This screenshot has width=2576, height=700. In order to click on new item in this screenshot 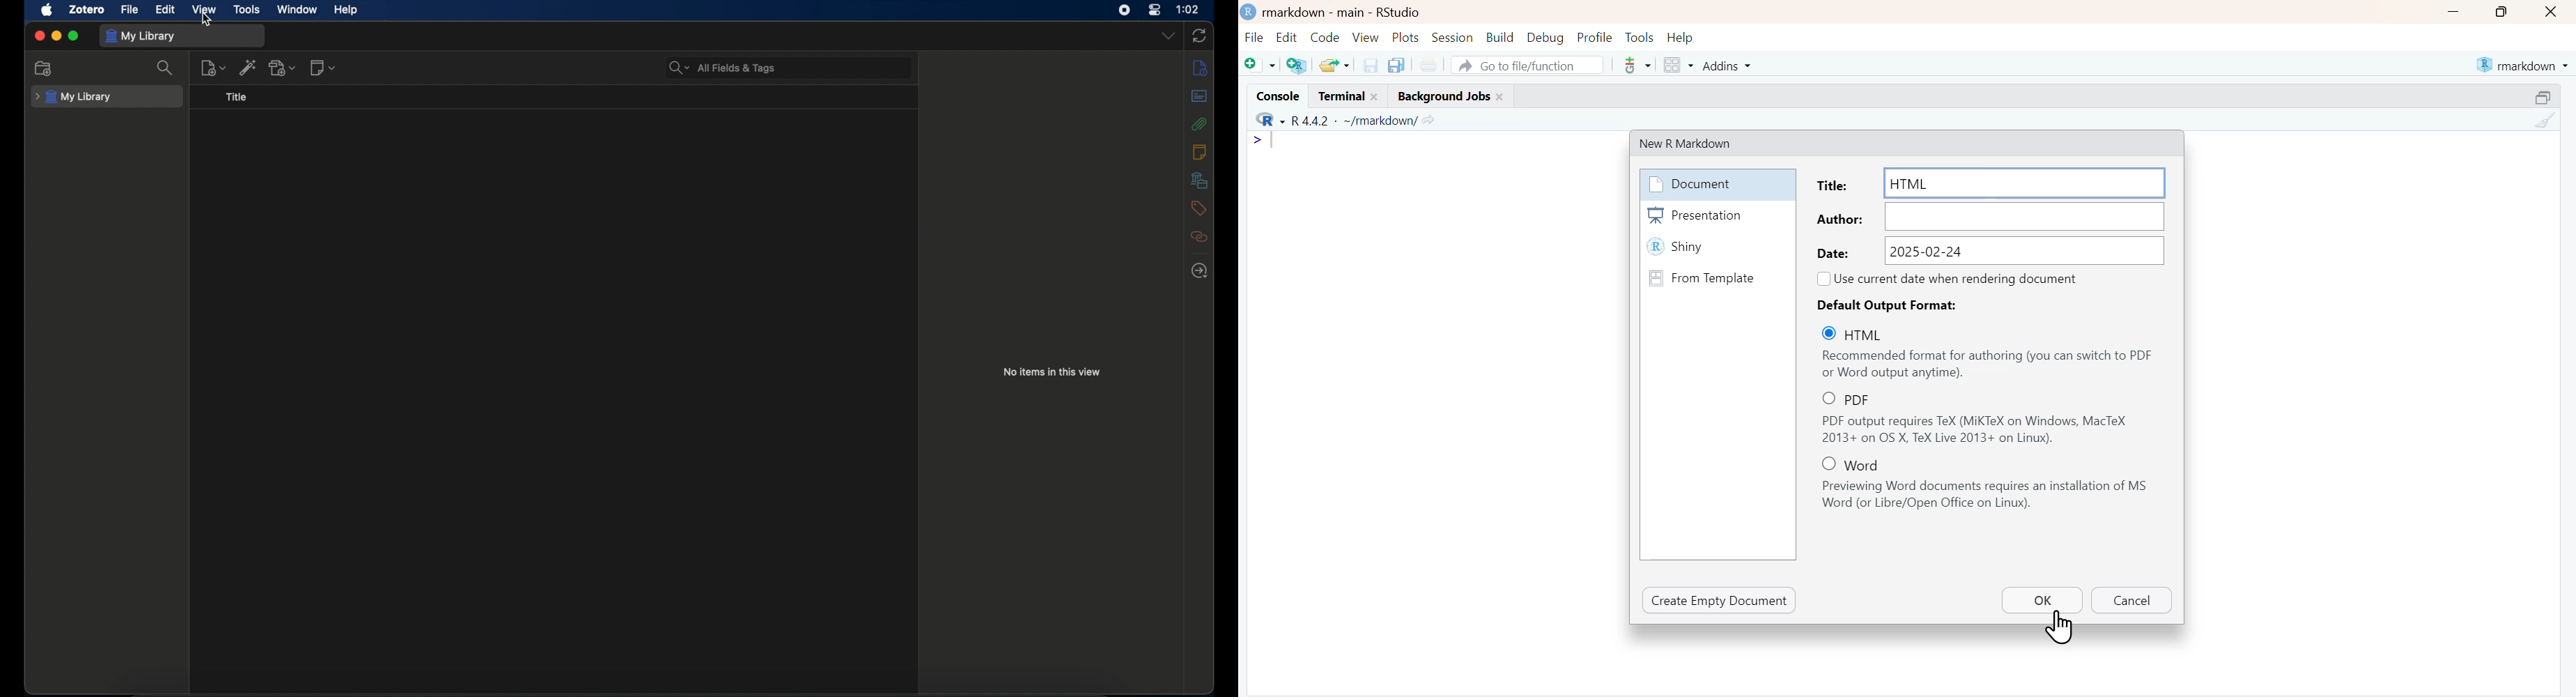, I will do `click(214, 68)`.